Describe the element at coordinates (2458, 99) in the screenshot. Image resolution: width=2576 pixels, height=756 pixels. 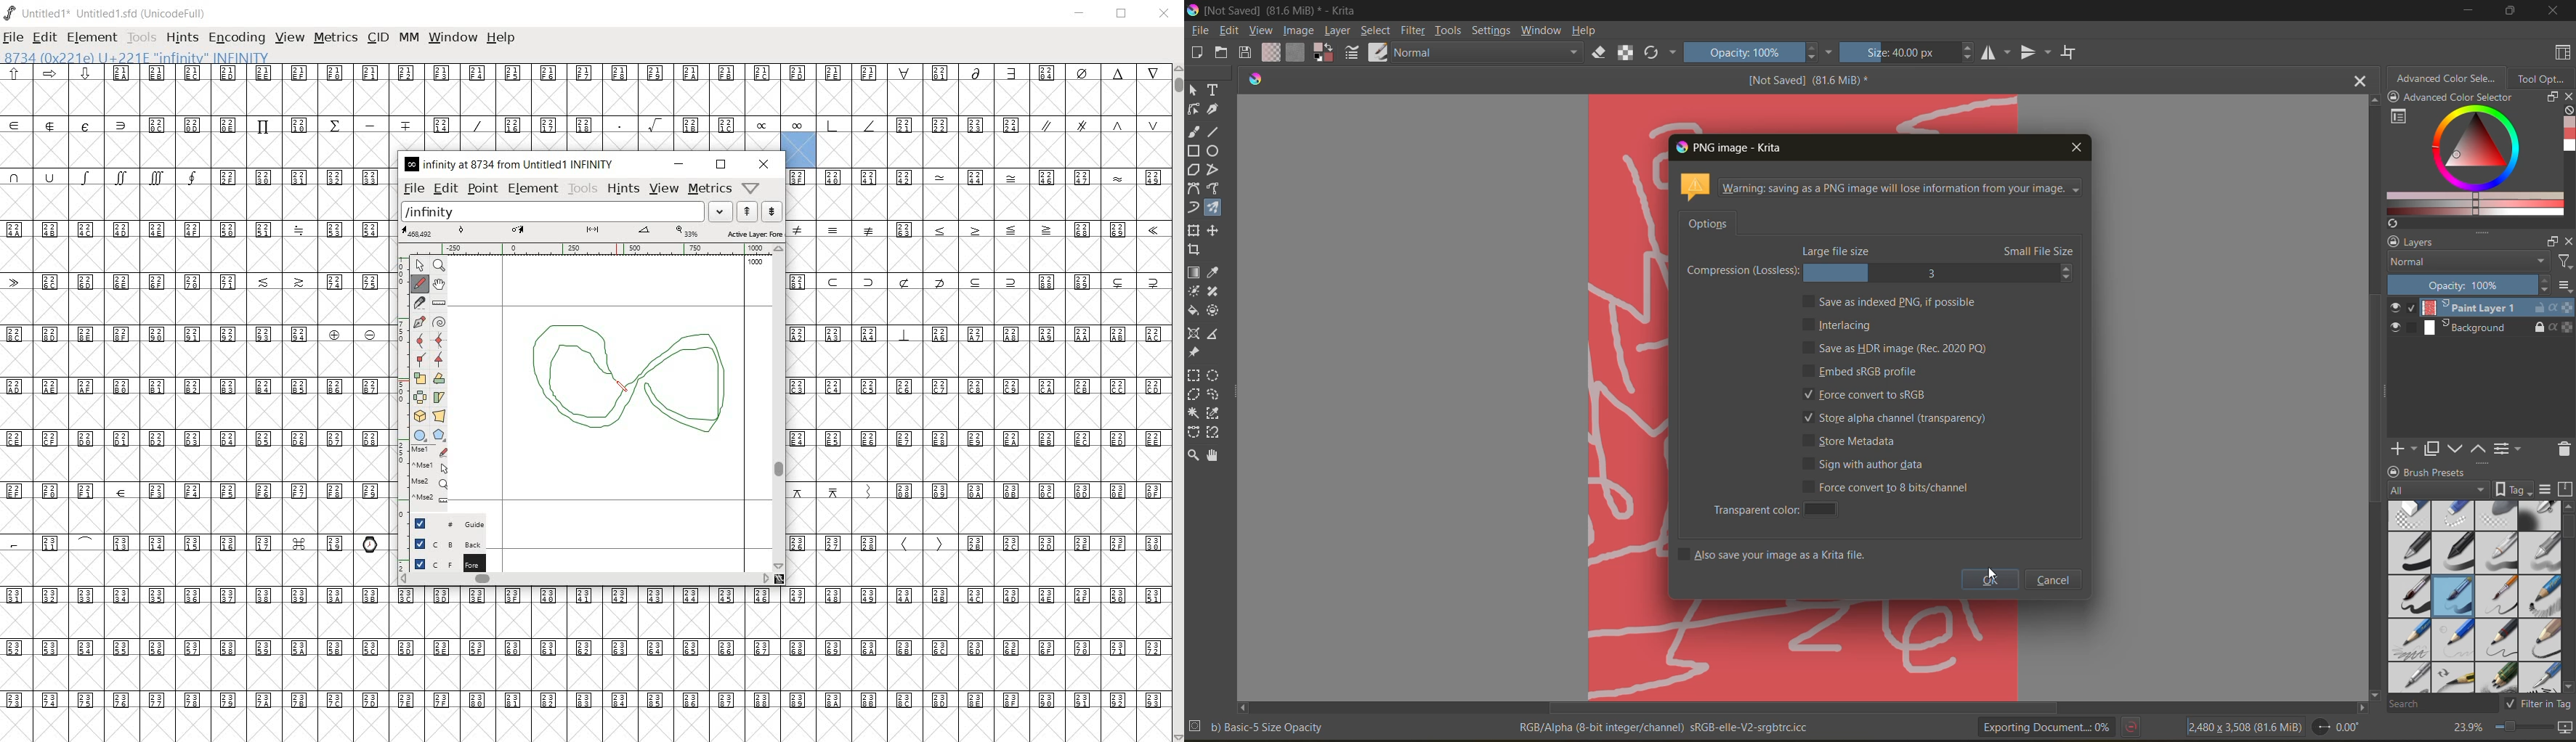
I see `Advanced color selector` at that location.